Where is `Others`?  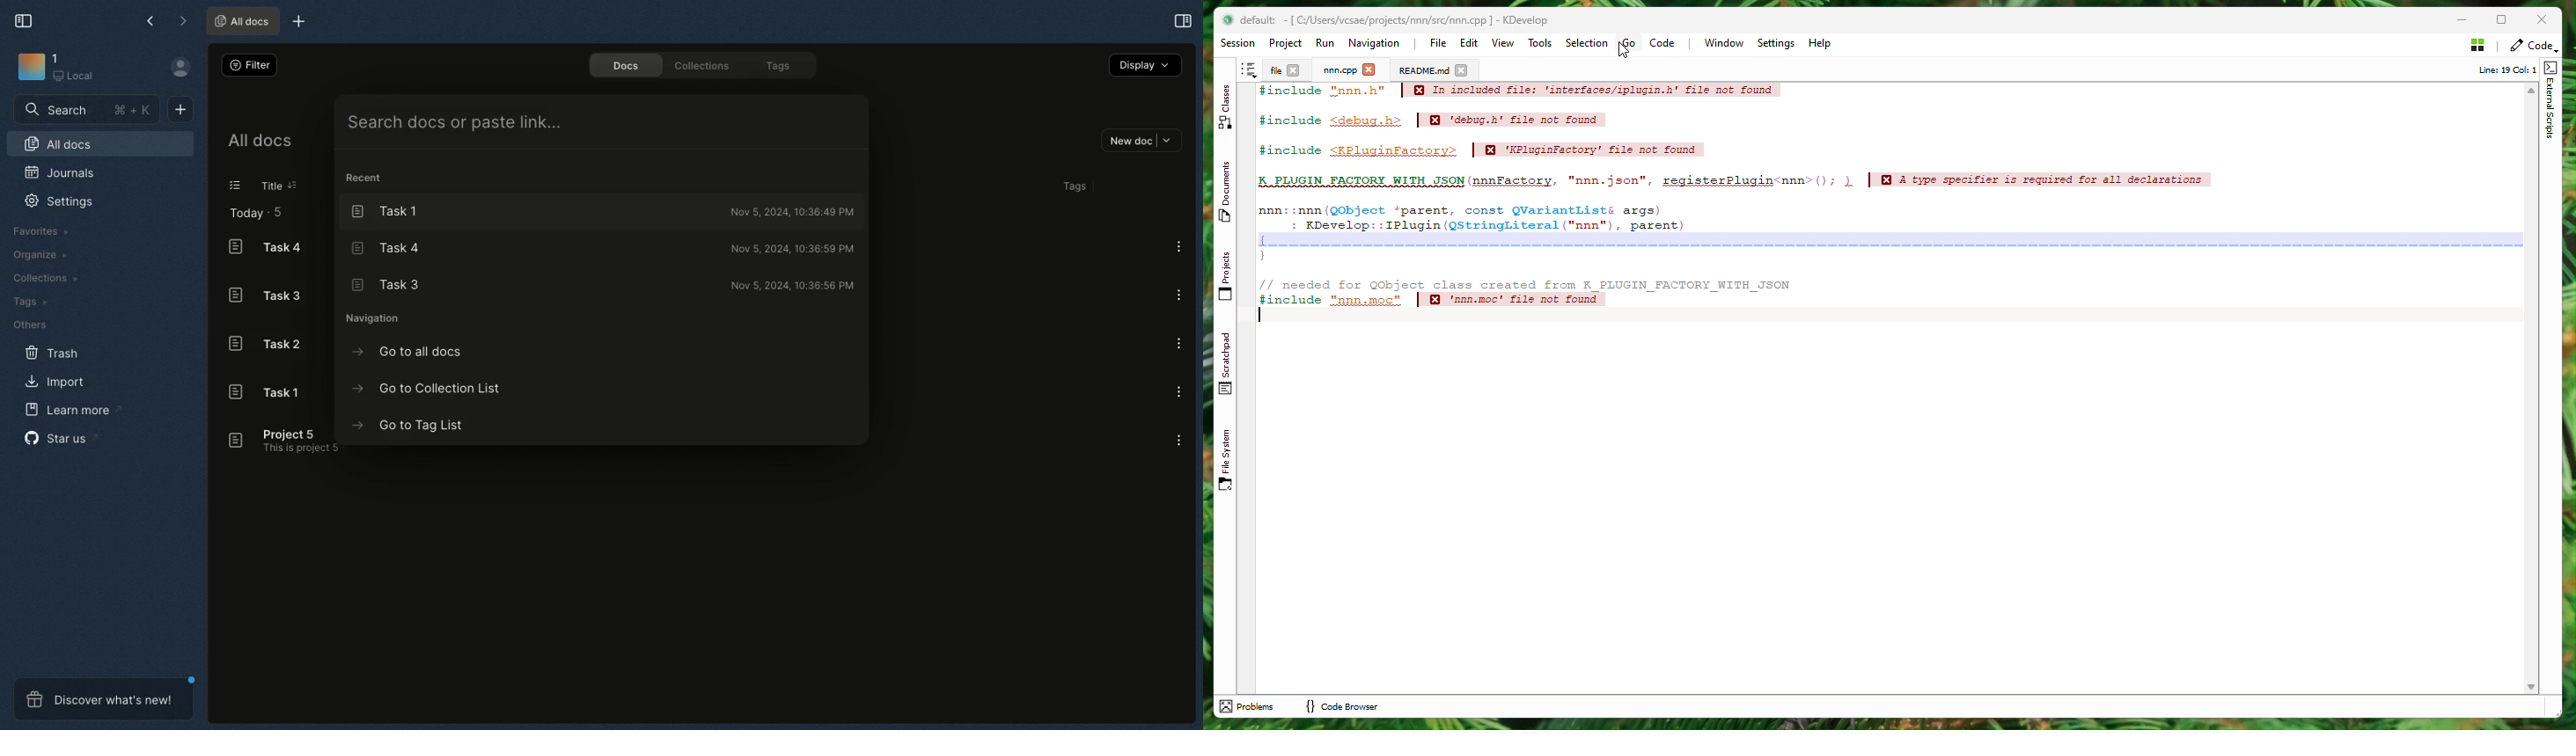 Others is located at coordinates (30, 323).